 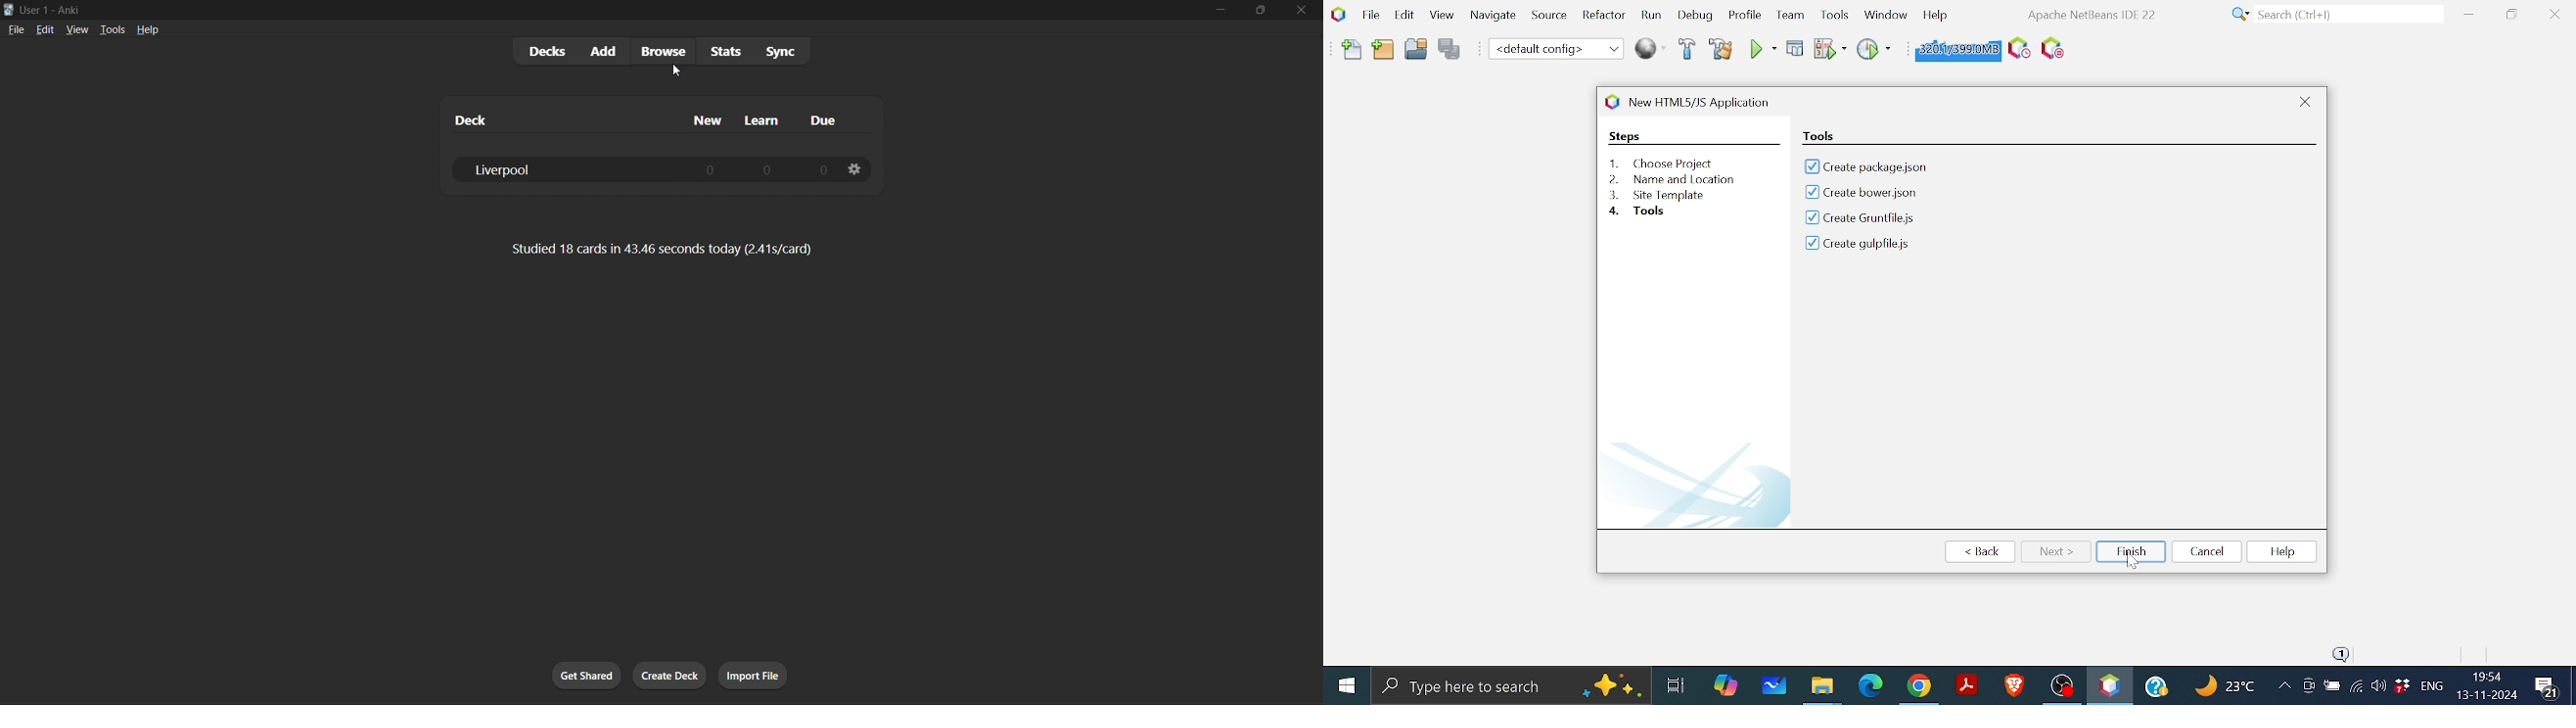 I want to click on Add file, so click(x=1353, y=50).